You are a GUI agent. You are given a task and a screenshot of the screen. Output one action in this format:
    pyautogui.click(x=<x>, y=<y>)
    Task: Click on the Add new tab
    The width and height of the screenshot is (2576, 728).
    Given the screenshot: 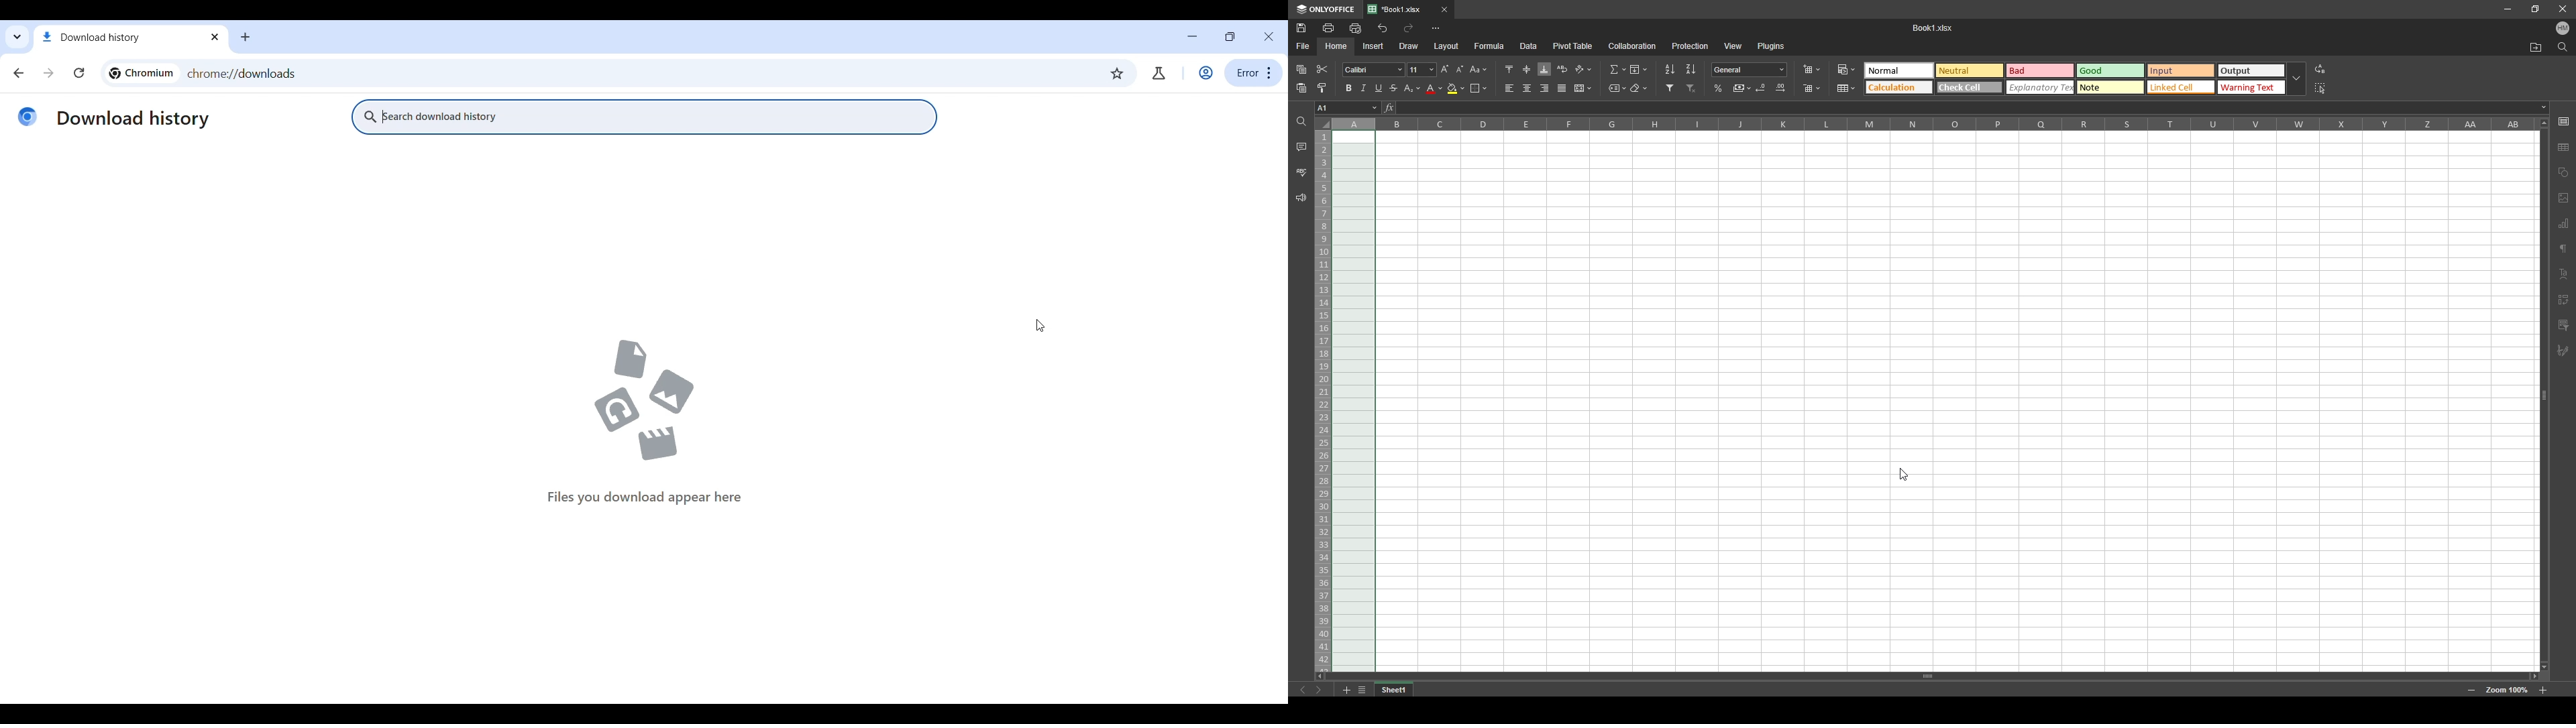 What is the action you would take?
    pyautogui.click(x=246, y=38)
    